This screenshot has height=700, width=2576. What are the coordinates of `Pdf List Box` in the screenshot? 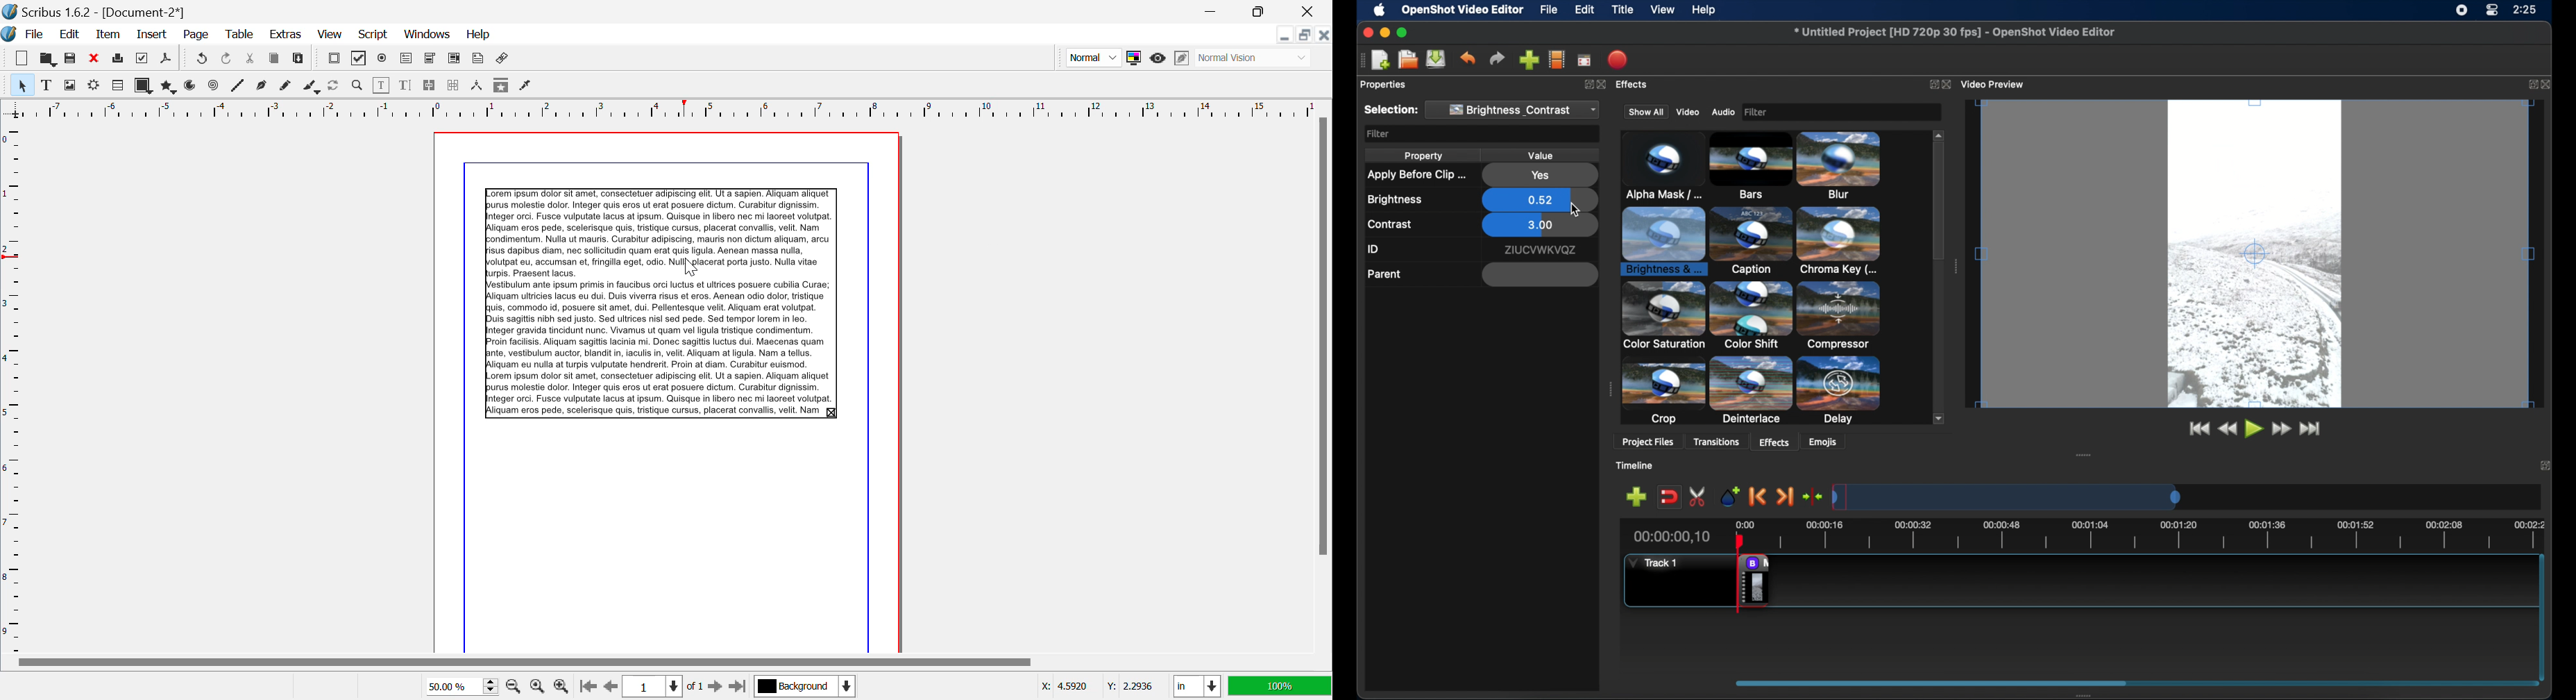 It's located at (454, 60).